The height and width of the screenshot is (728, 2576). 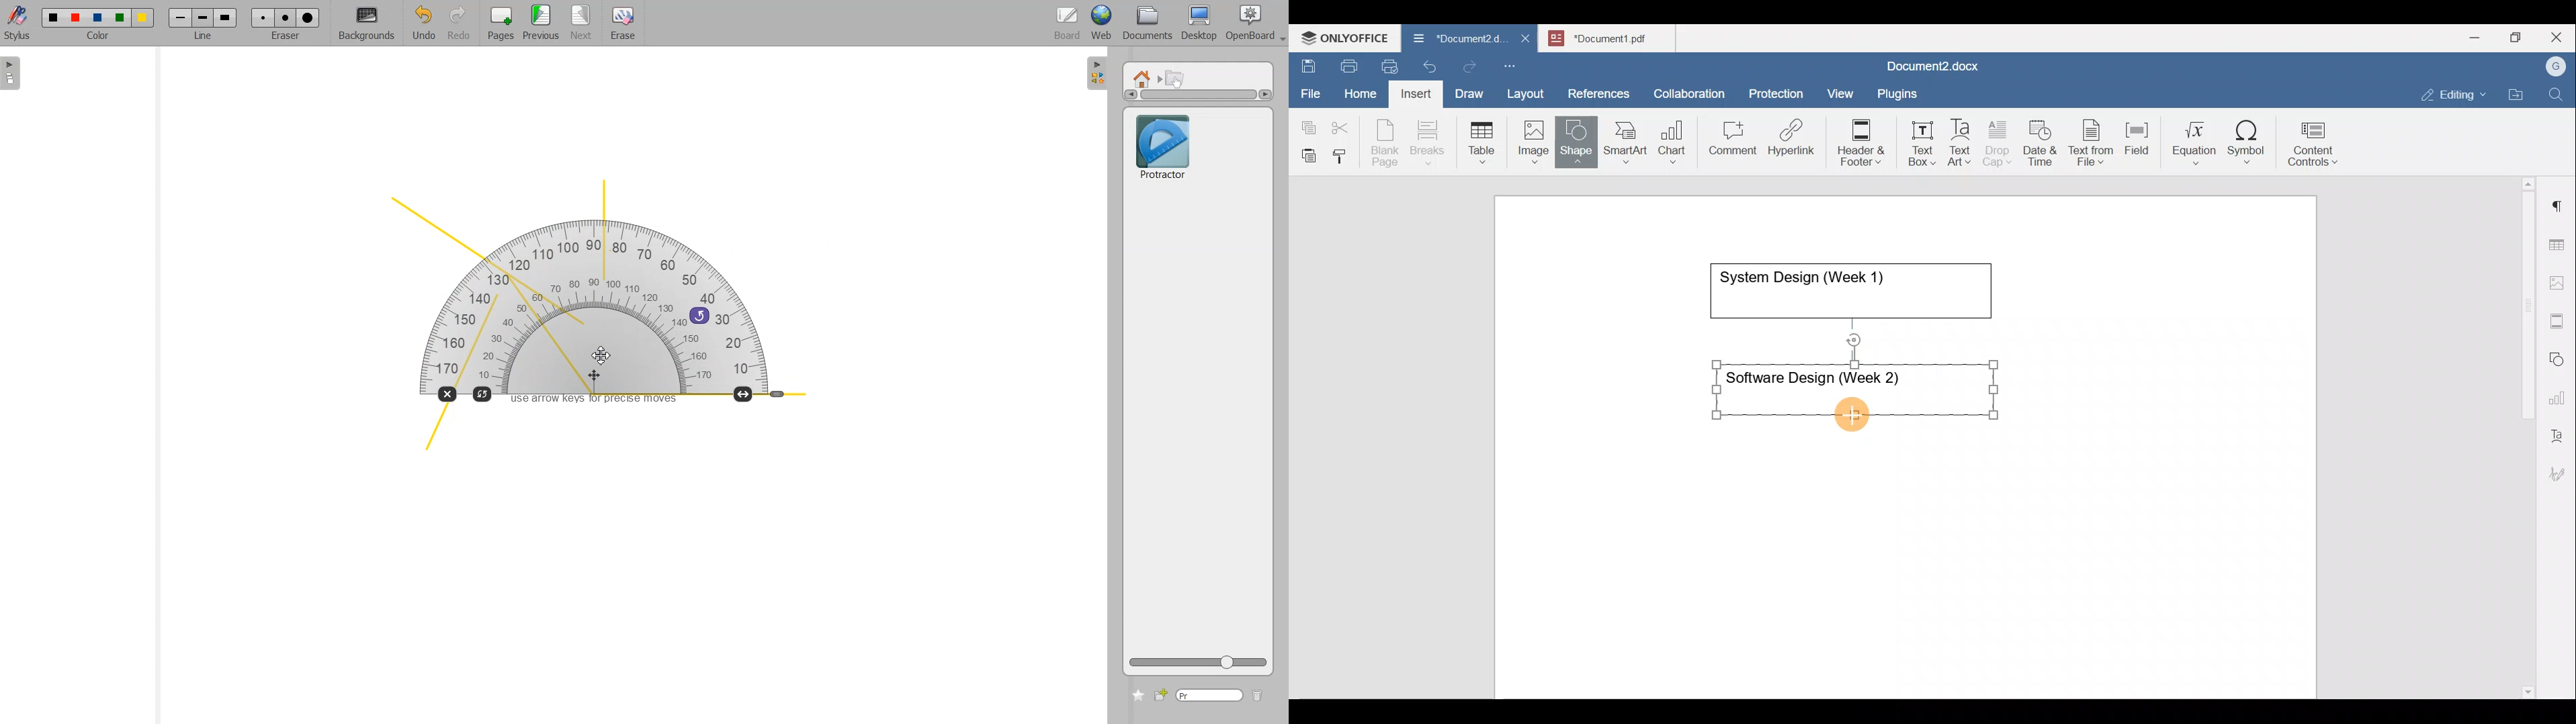 What do you see at coordinates (1615, 36) in the screenshot?
I see `Document name` at bounding box center [1615, 36].